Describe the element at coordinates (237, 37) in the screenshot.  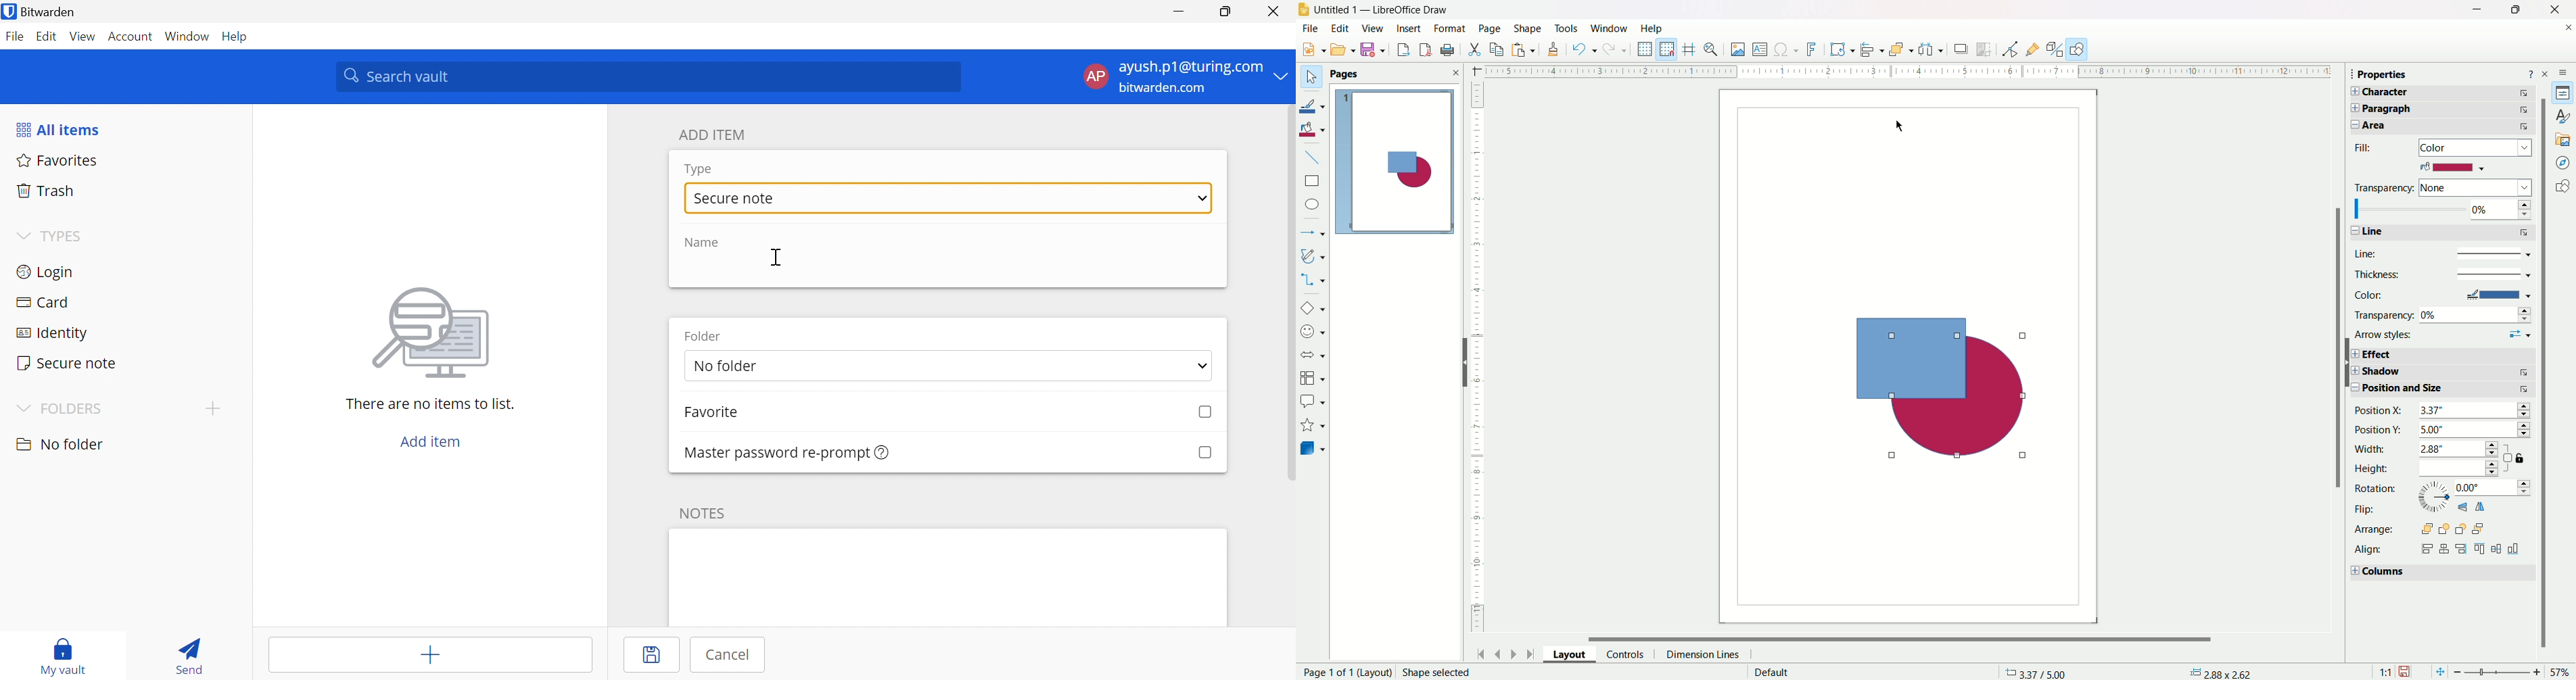
I see `Help` at that location.